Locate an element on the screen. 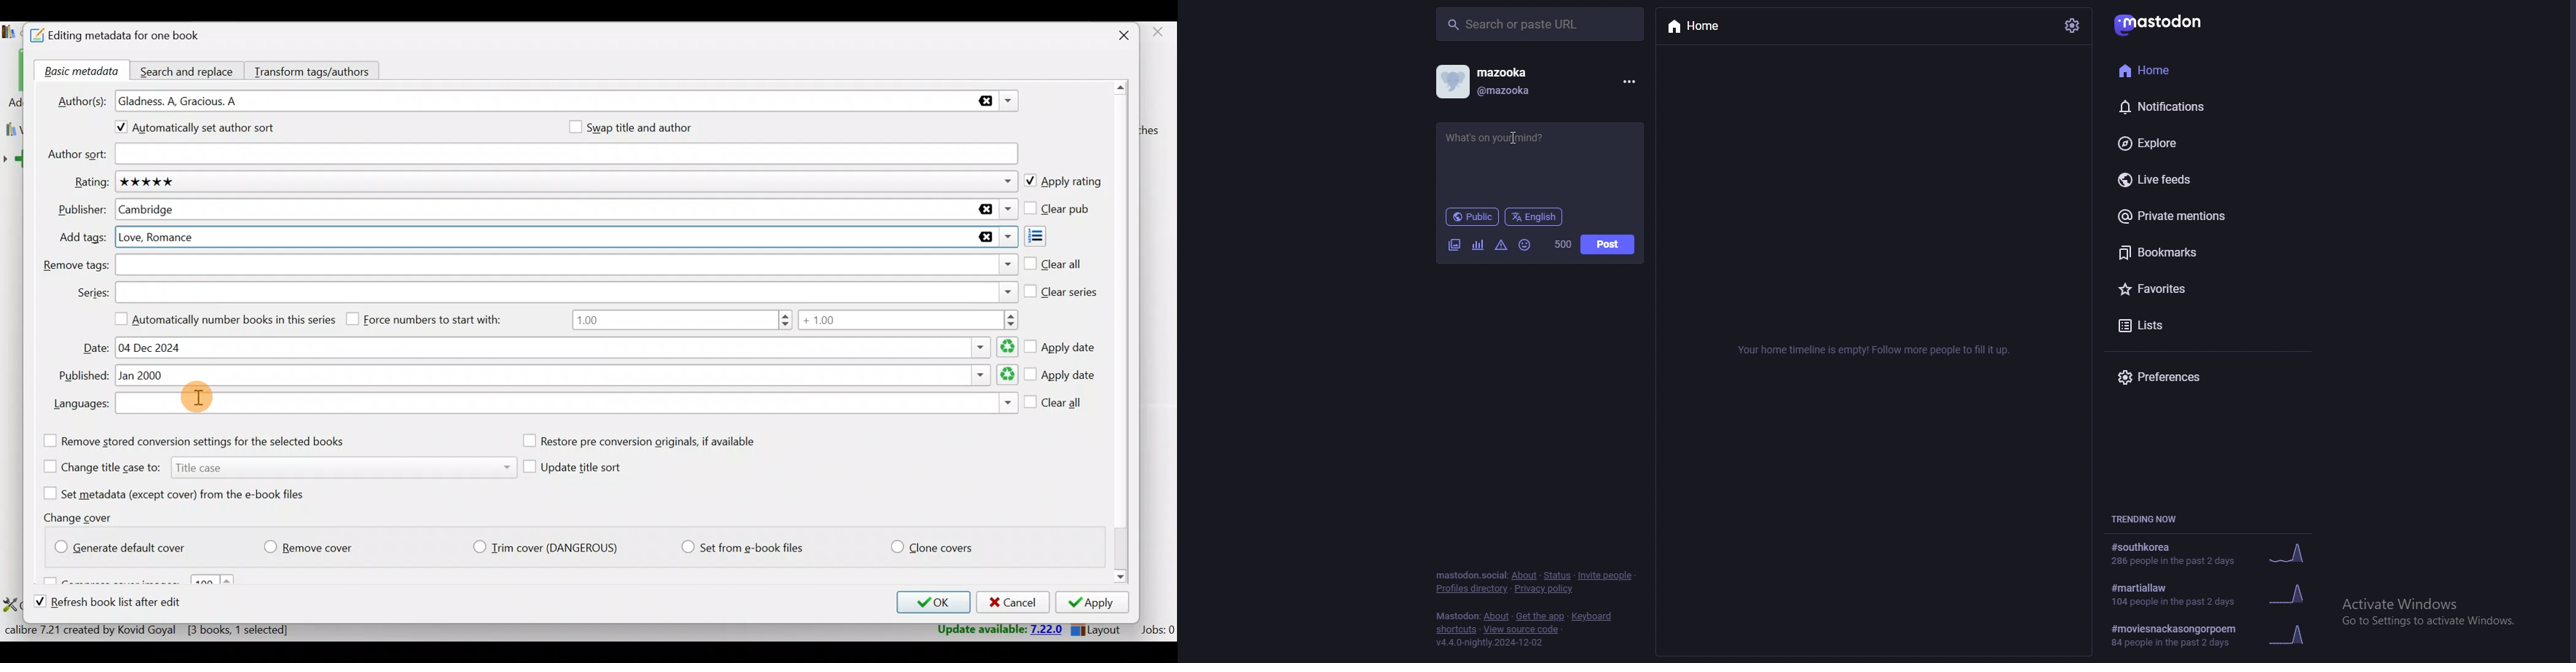 Image resolution: width=2576 pixels, height=672 pixels. private mentions is located at coordinates (2200, 219).